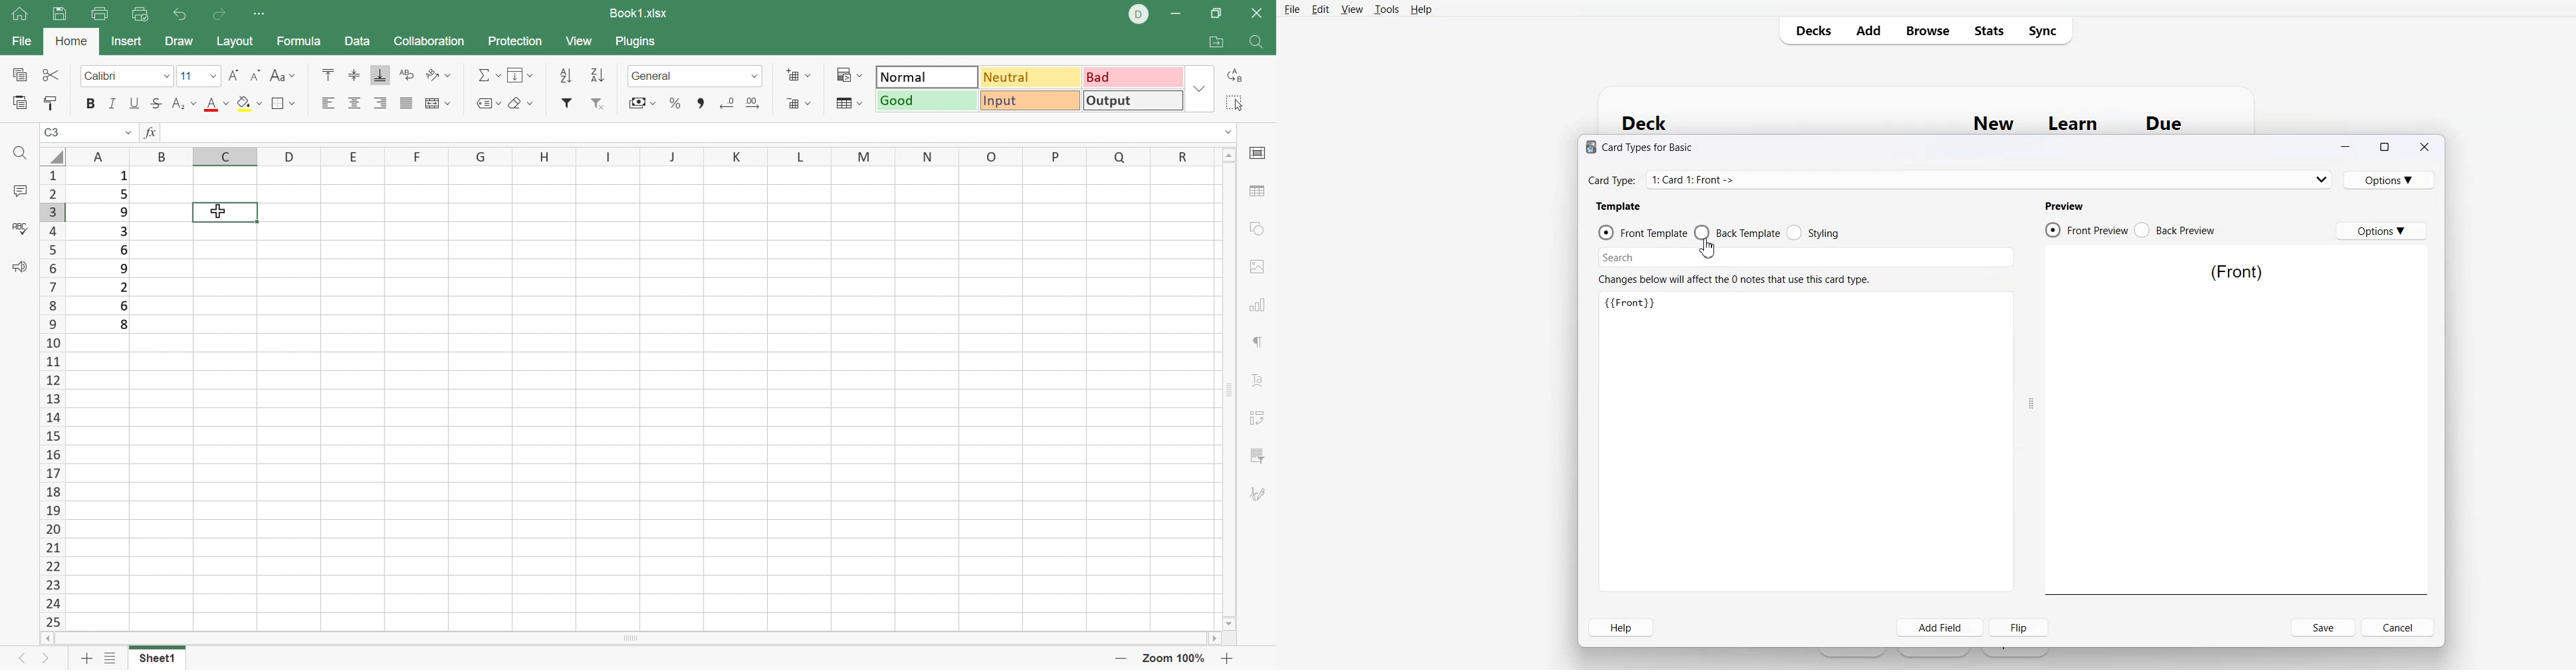 This screenshot has width=2576, height=672. Describe the element at coordinates (517, 42) in the screenshot. I see `Protection` at that location.